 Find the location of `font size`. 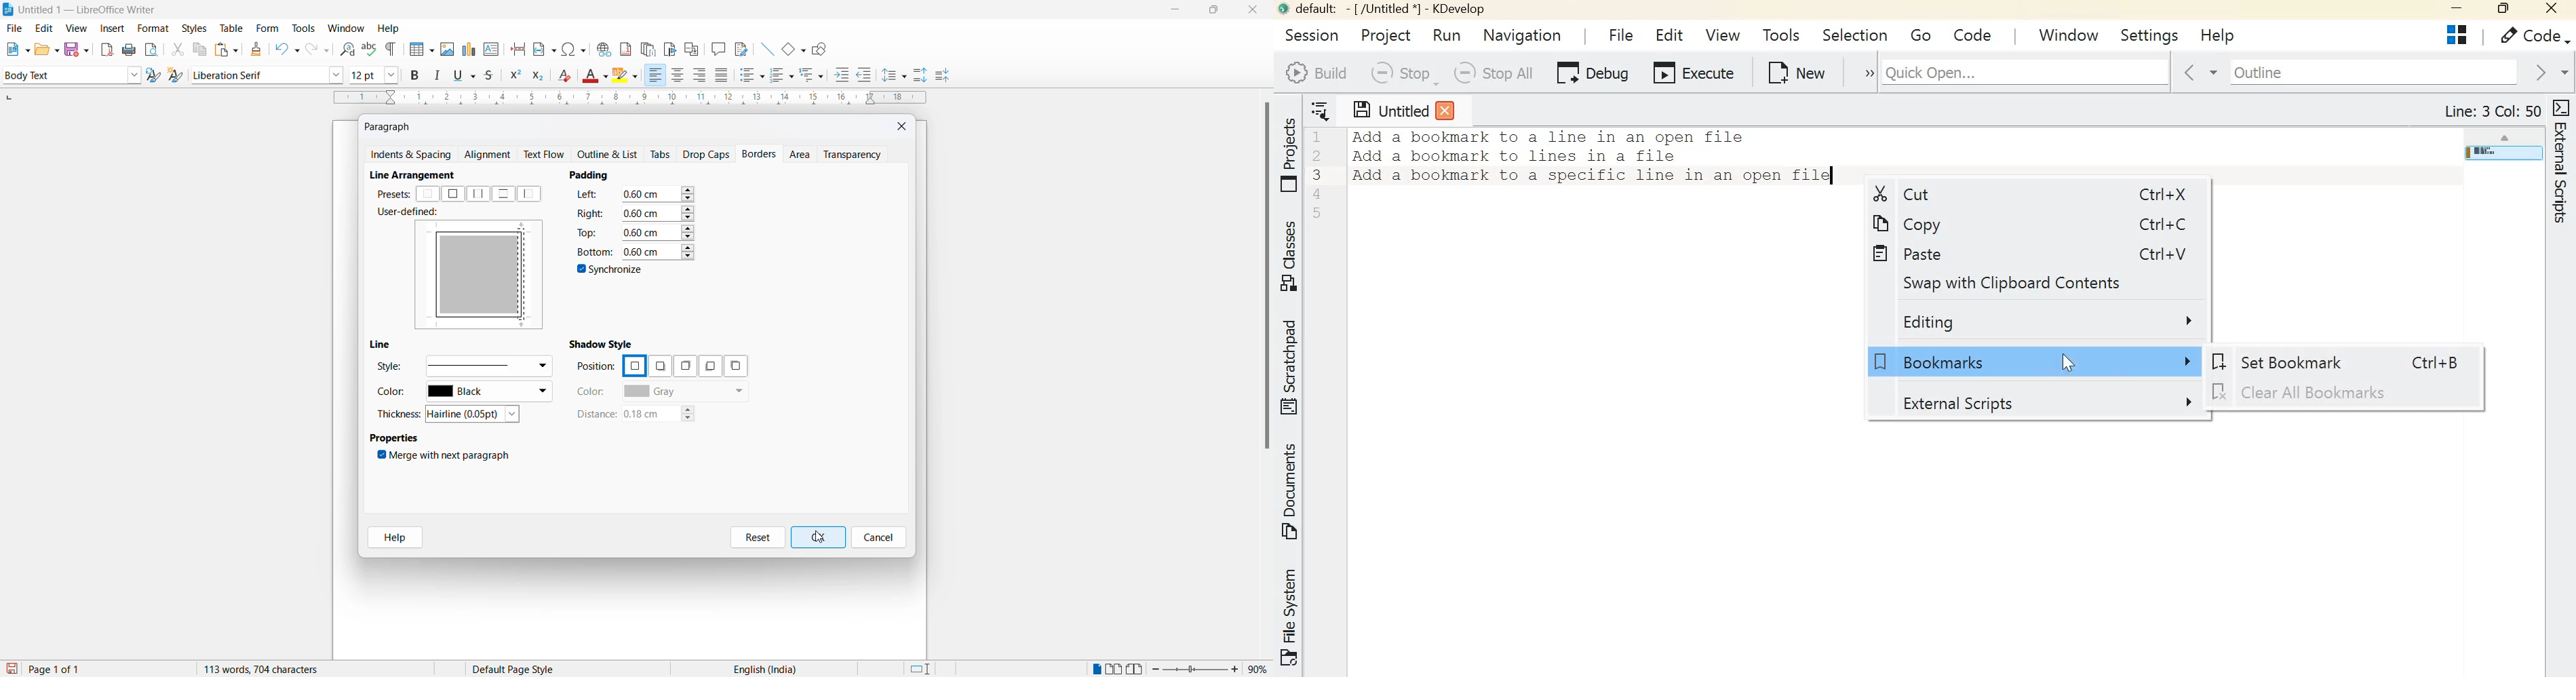

font size is located at coordinates (364, 74).